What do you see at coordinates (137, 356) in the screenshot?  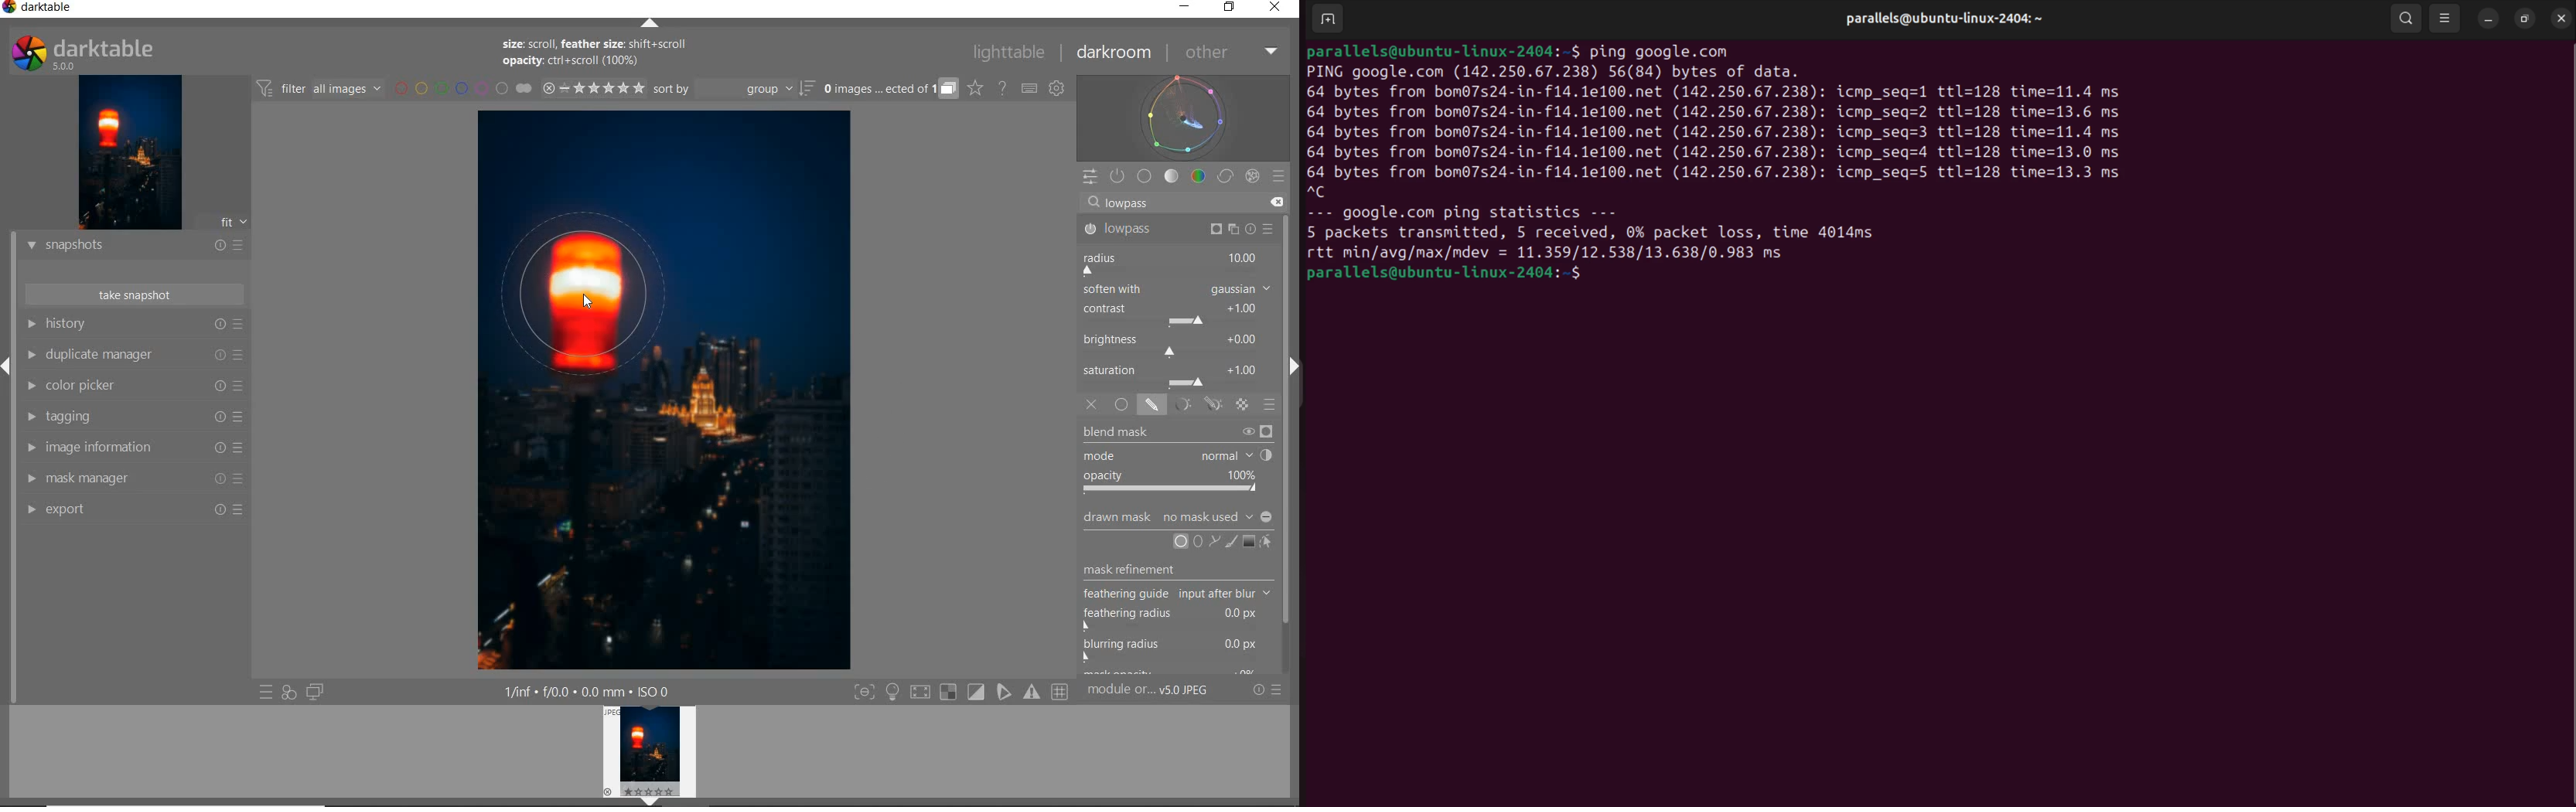 I see `DUPLICATE MANAGER` at bounding box center [137, 356].